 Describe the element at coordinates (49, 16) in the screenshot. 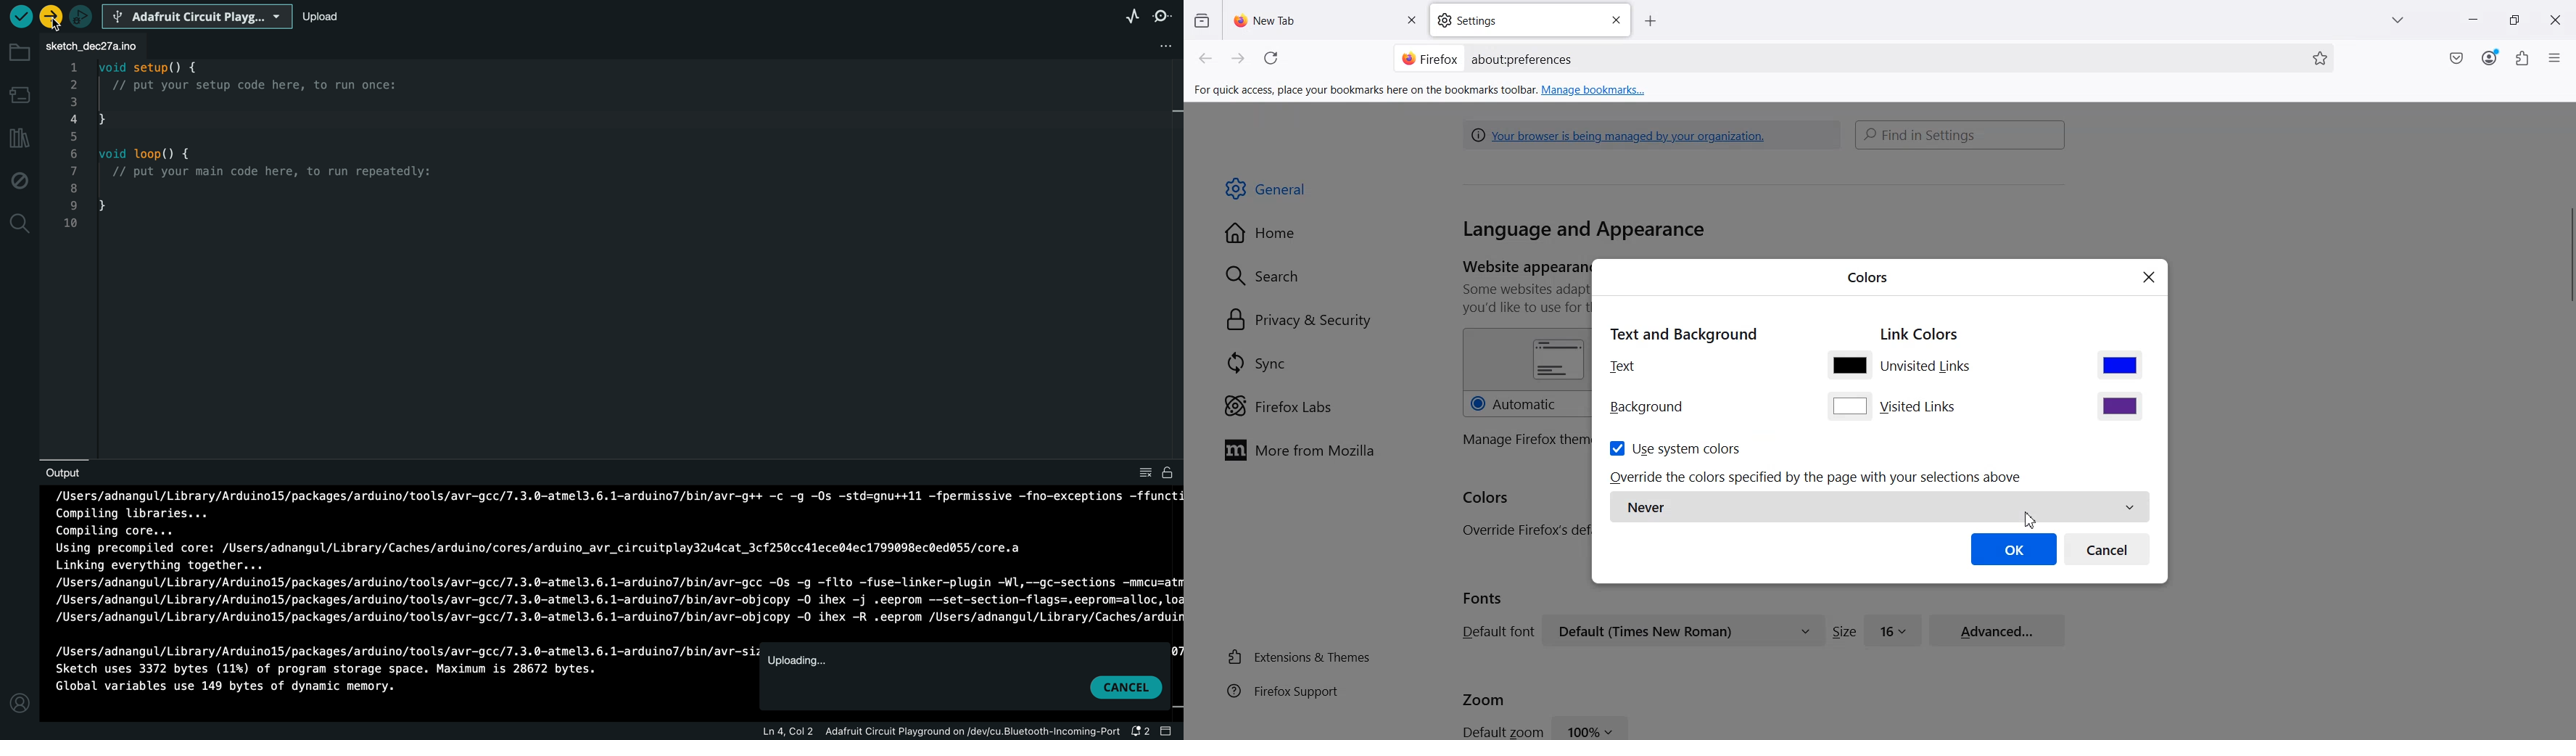

I see `selected` at that location.